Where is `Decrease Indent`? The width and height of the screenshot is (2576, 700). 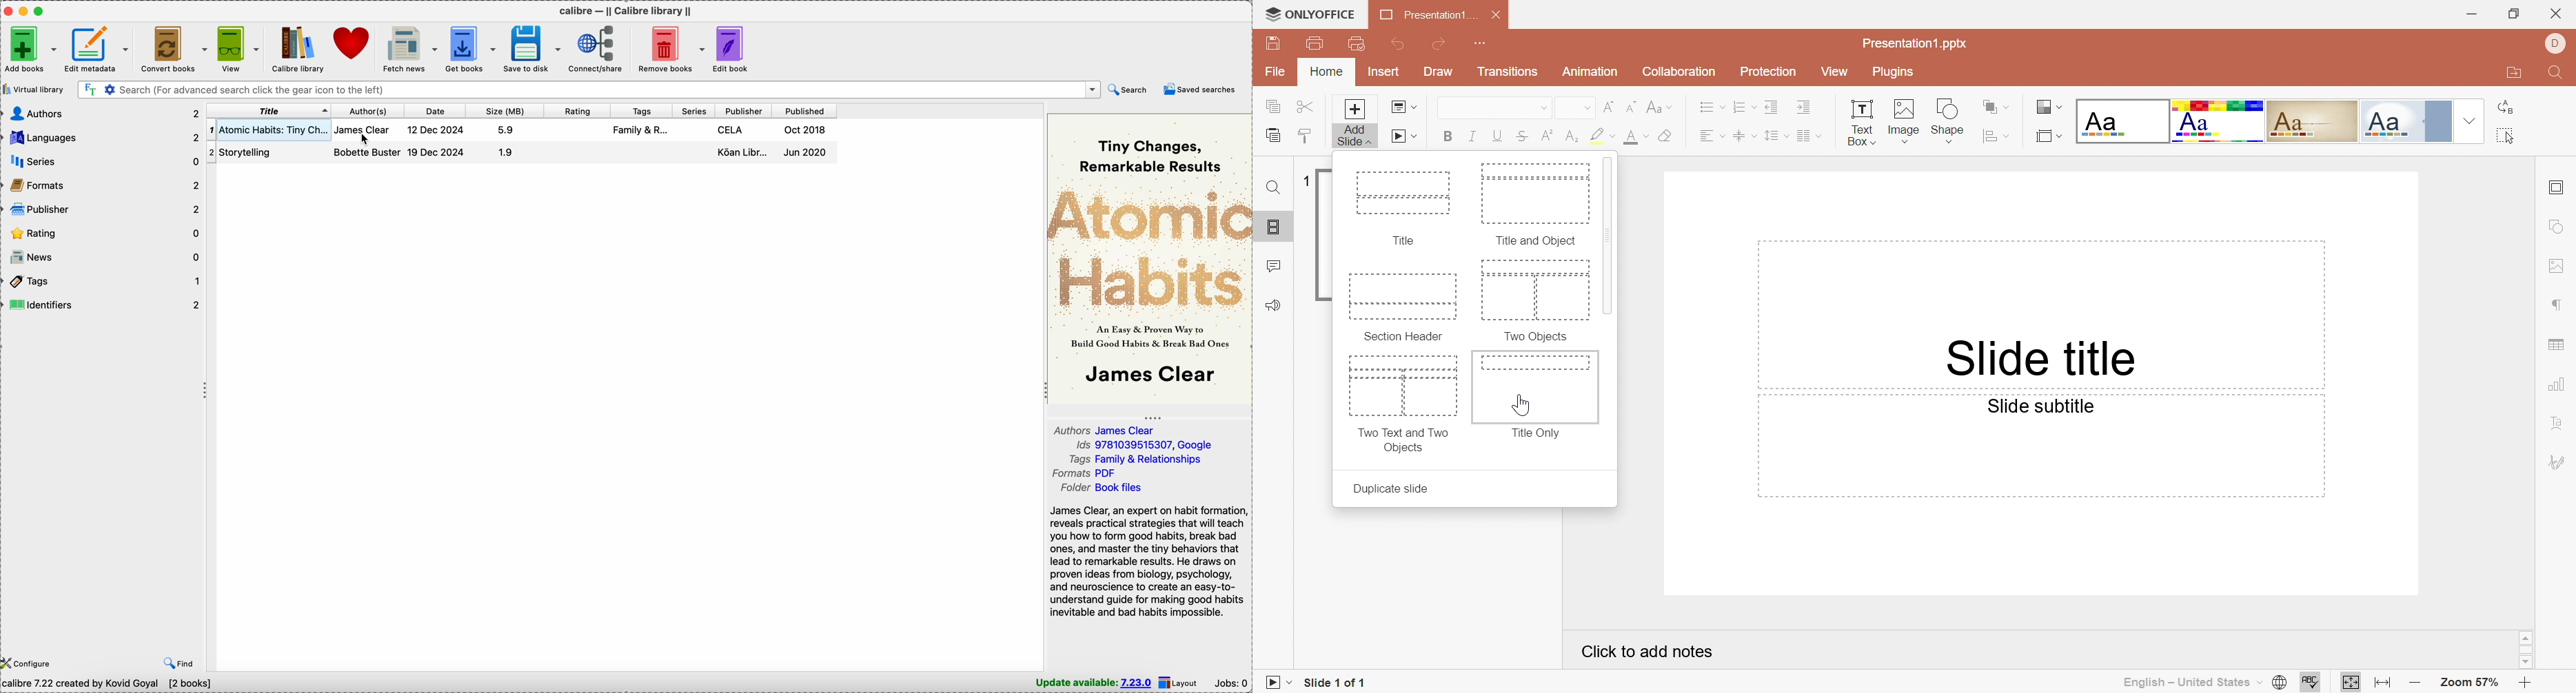 Decrease Indent is located at coordinates (1774, 106).